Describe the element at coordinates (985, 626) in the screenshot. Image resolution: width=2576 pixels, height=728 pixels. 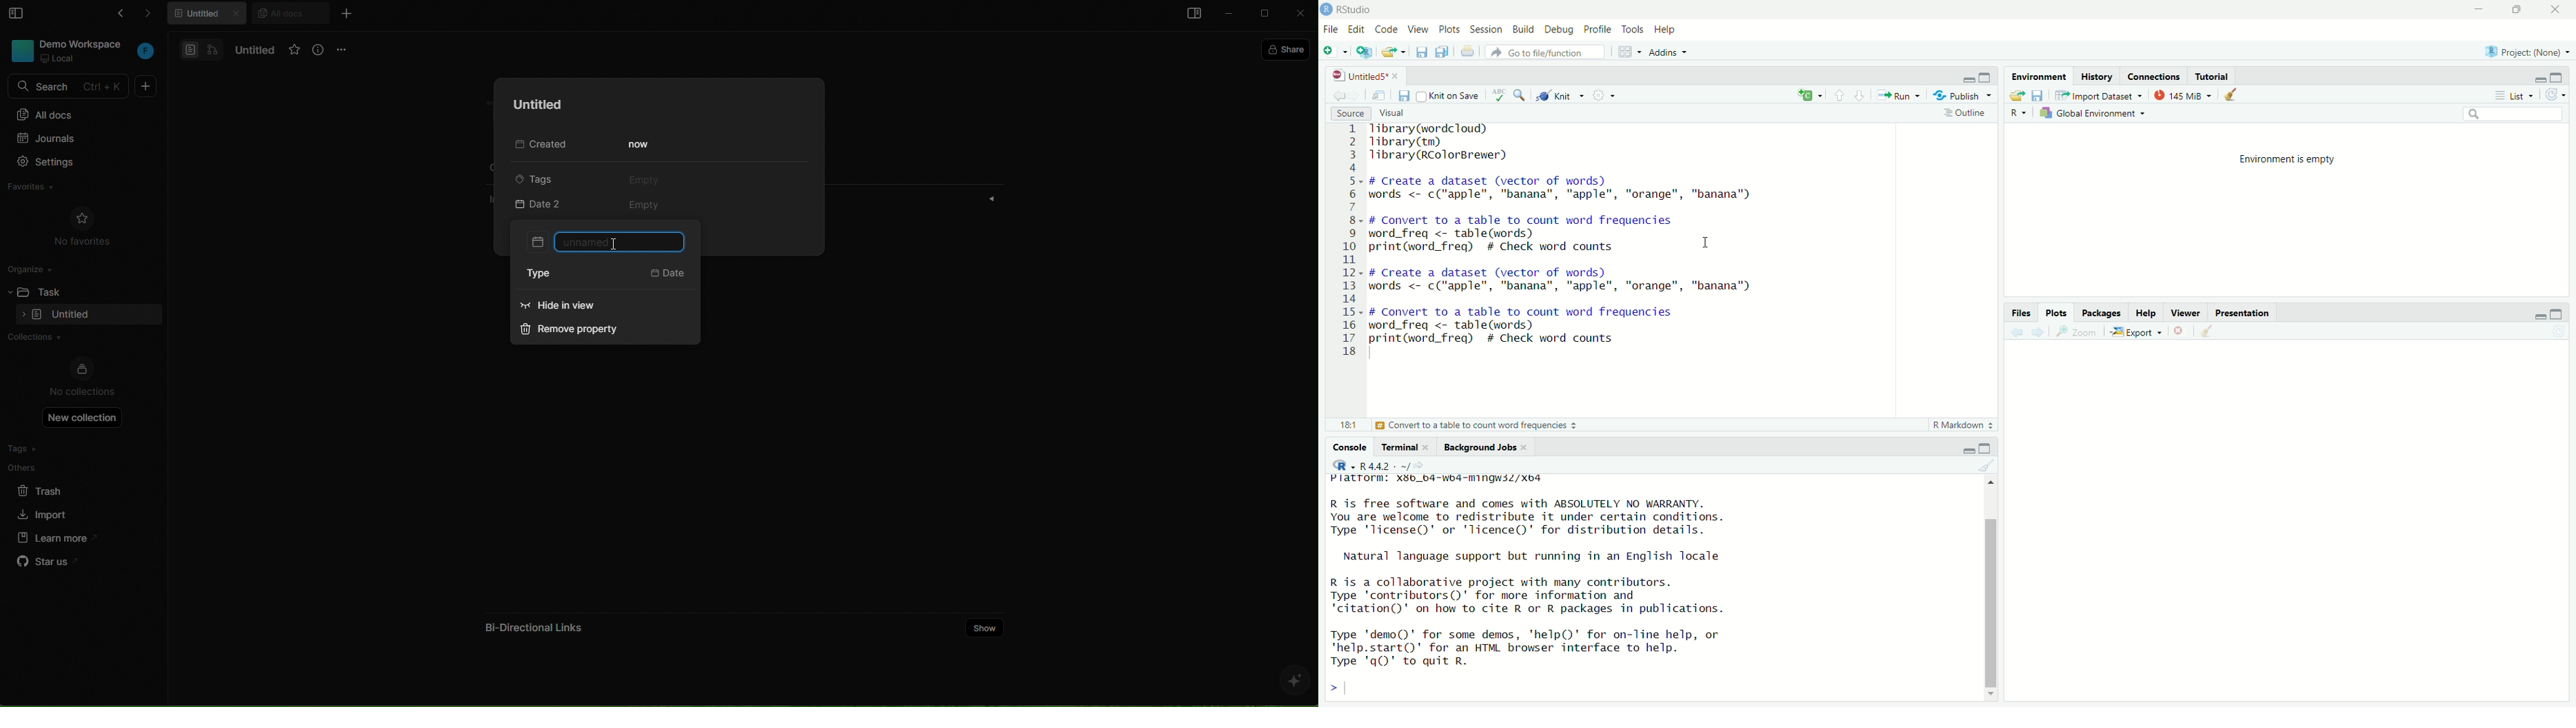
I see `show` at that location.